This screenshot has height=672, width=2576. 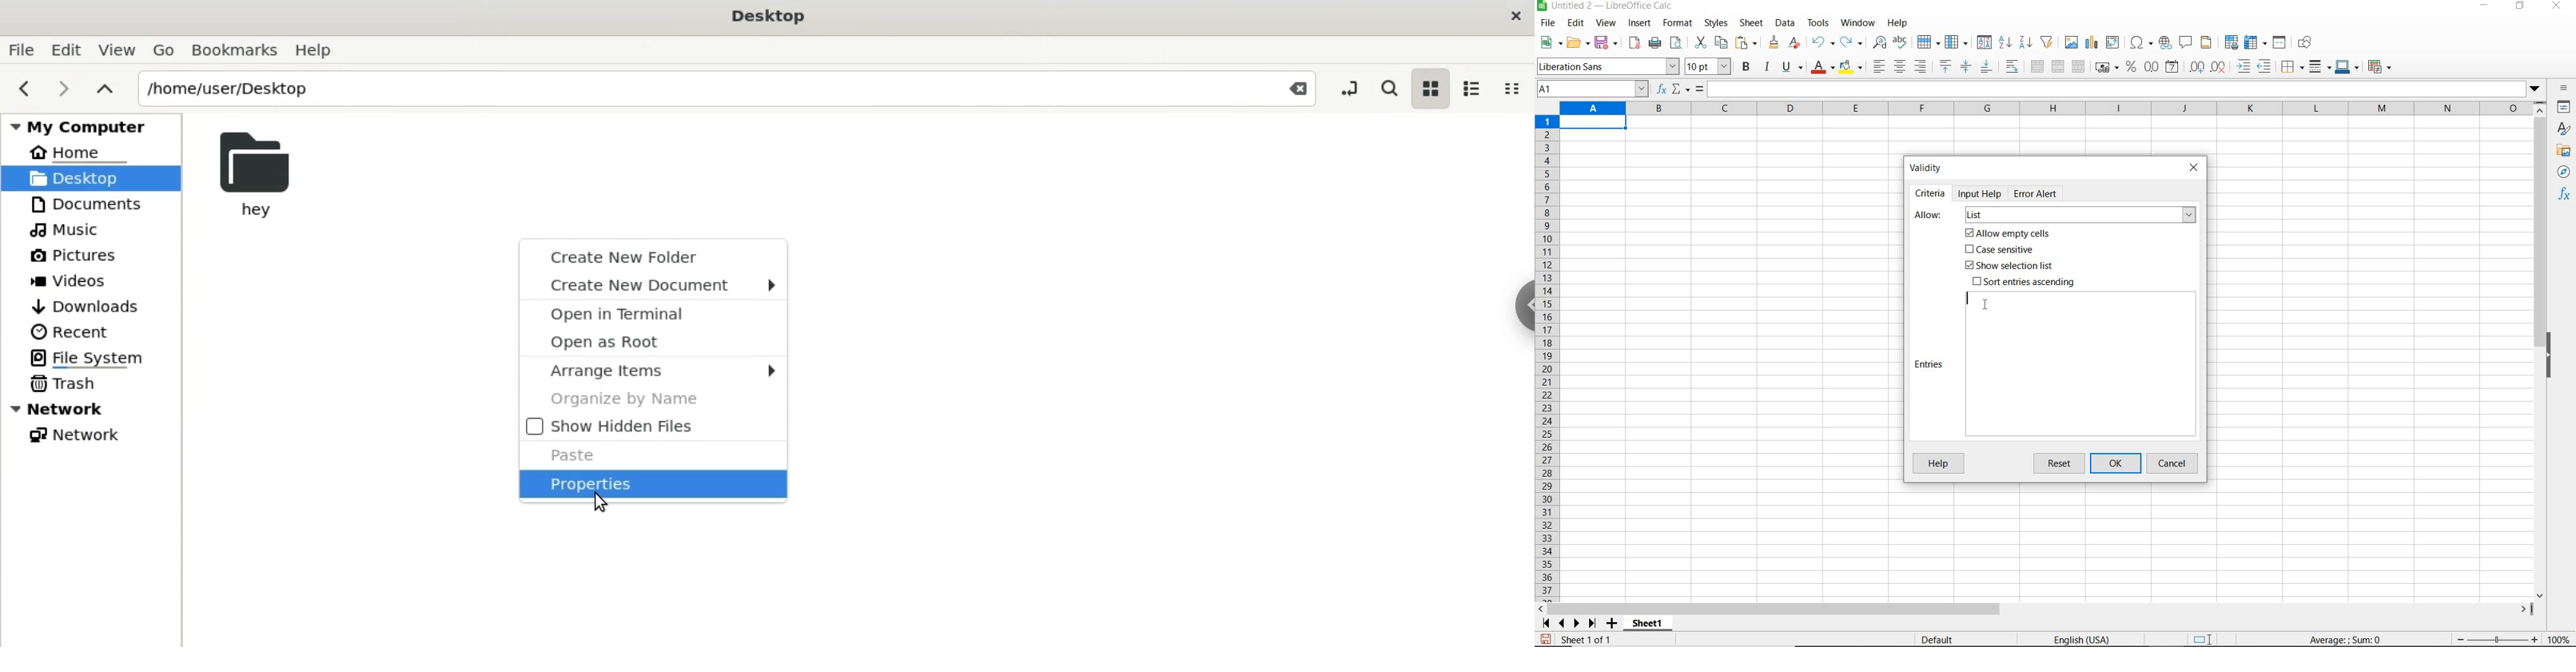 I want to click on paste, so click(x=1748, y=44).